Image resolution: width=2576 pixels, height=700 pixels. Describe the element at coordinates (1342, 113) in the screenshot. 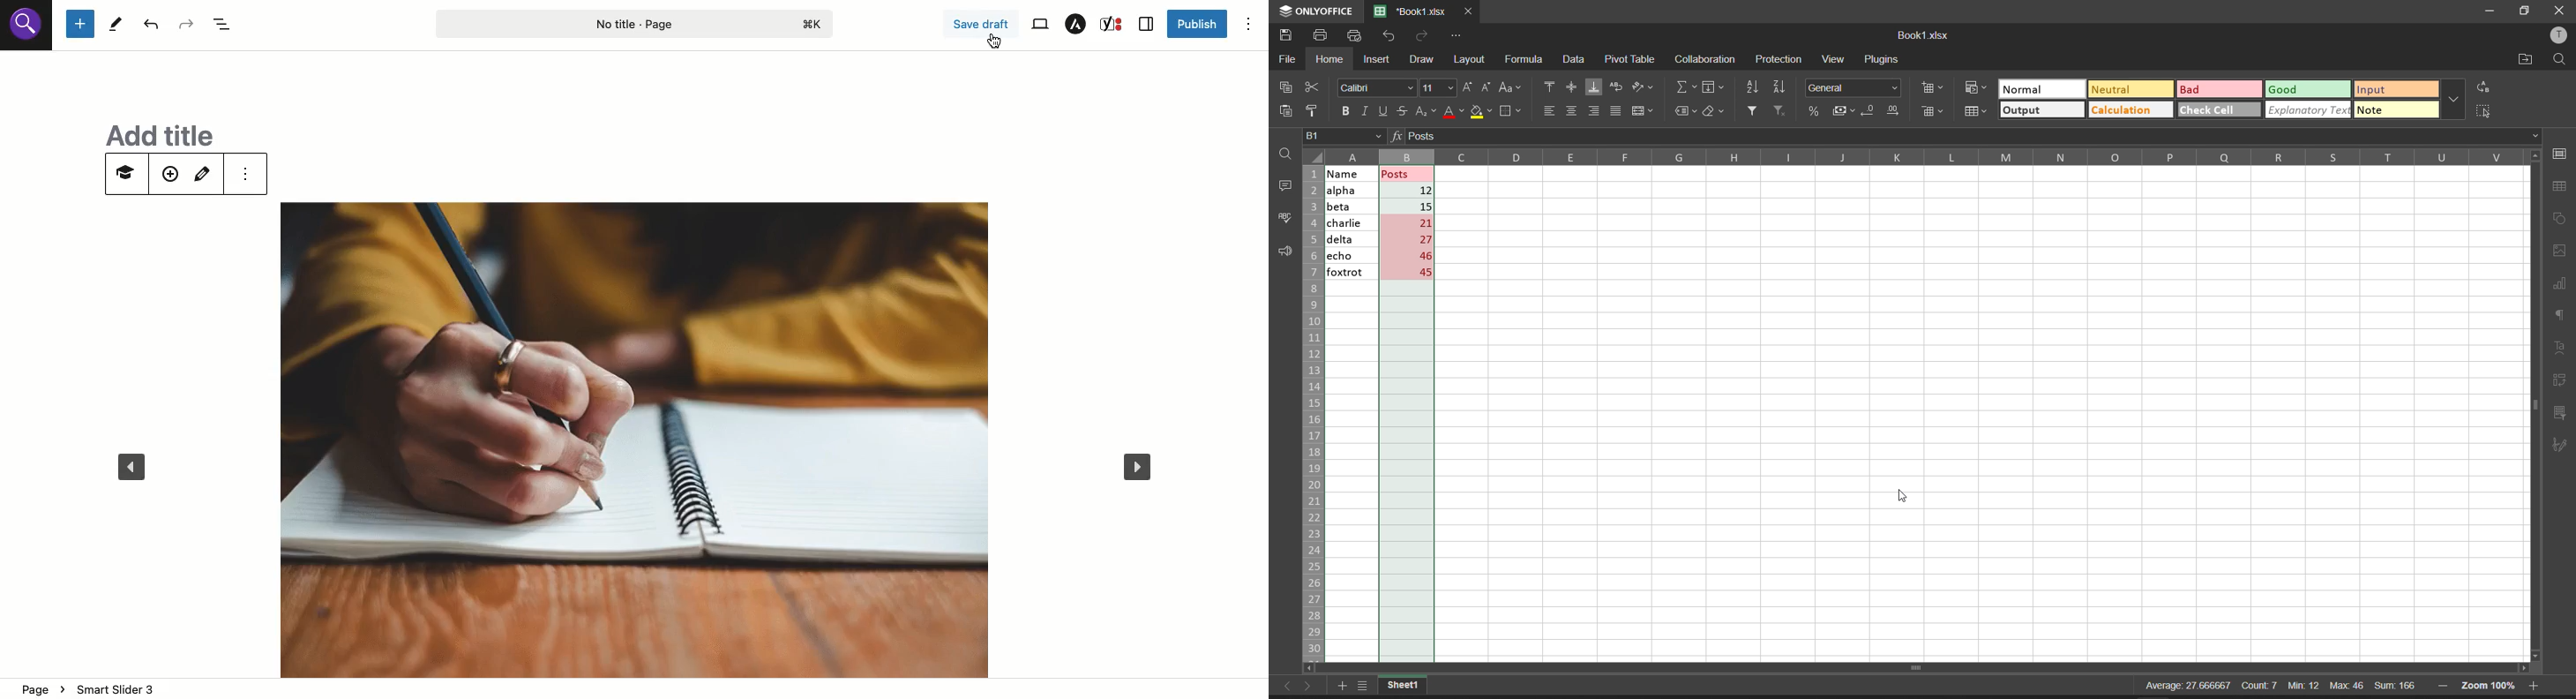

I see `bold` at that location.